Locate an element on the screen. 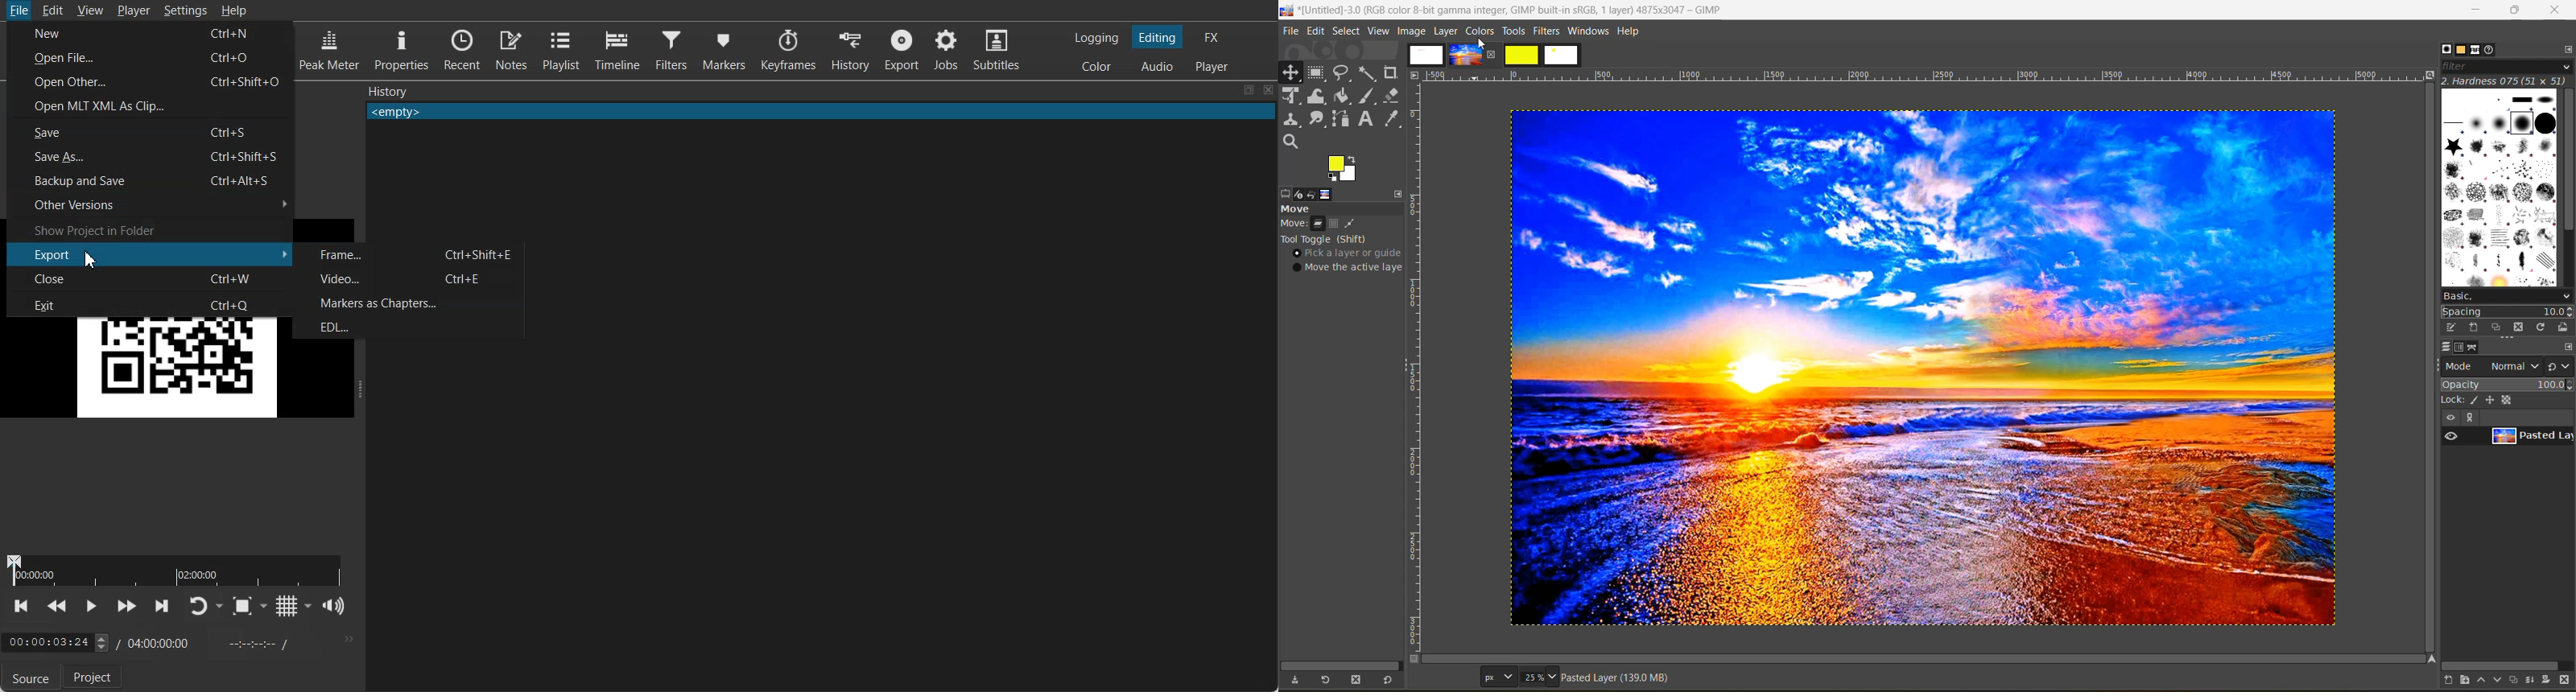 The width and height of the screenshot is (2576, 700). layer is located at coordinates (2532, 437).